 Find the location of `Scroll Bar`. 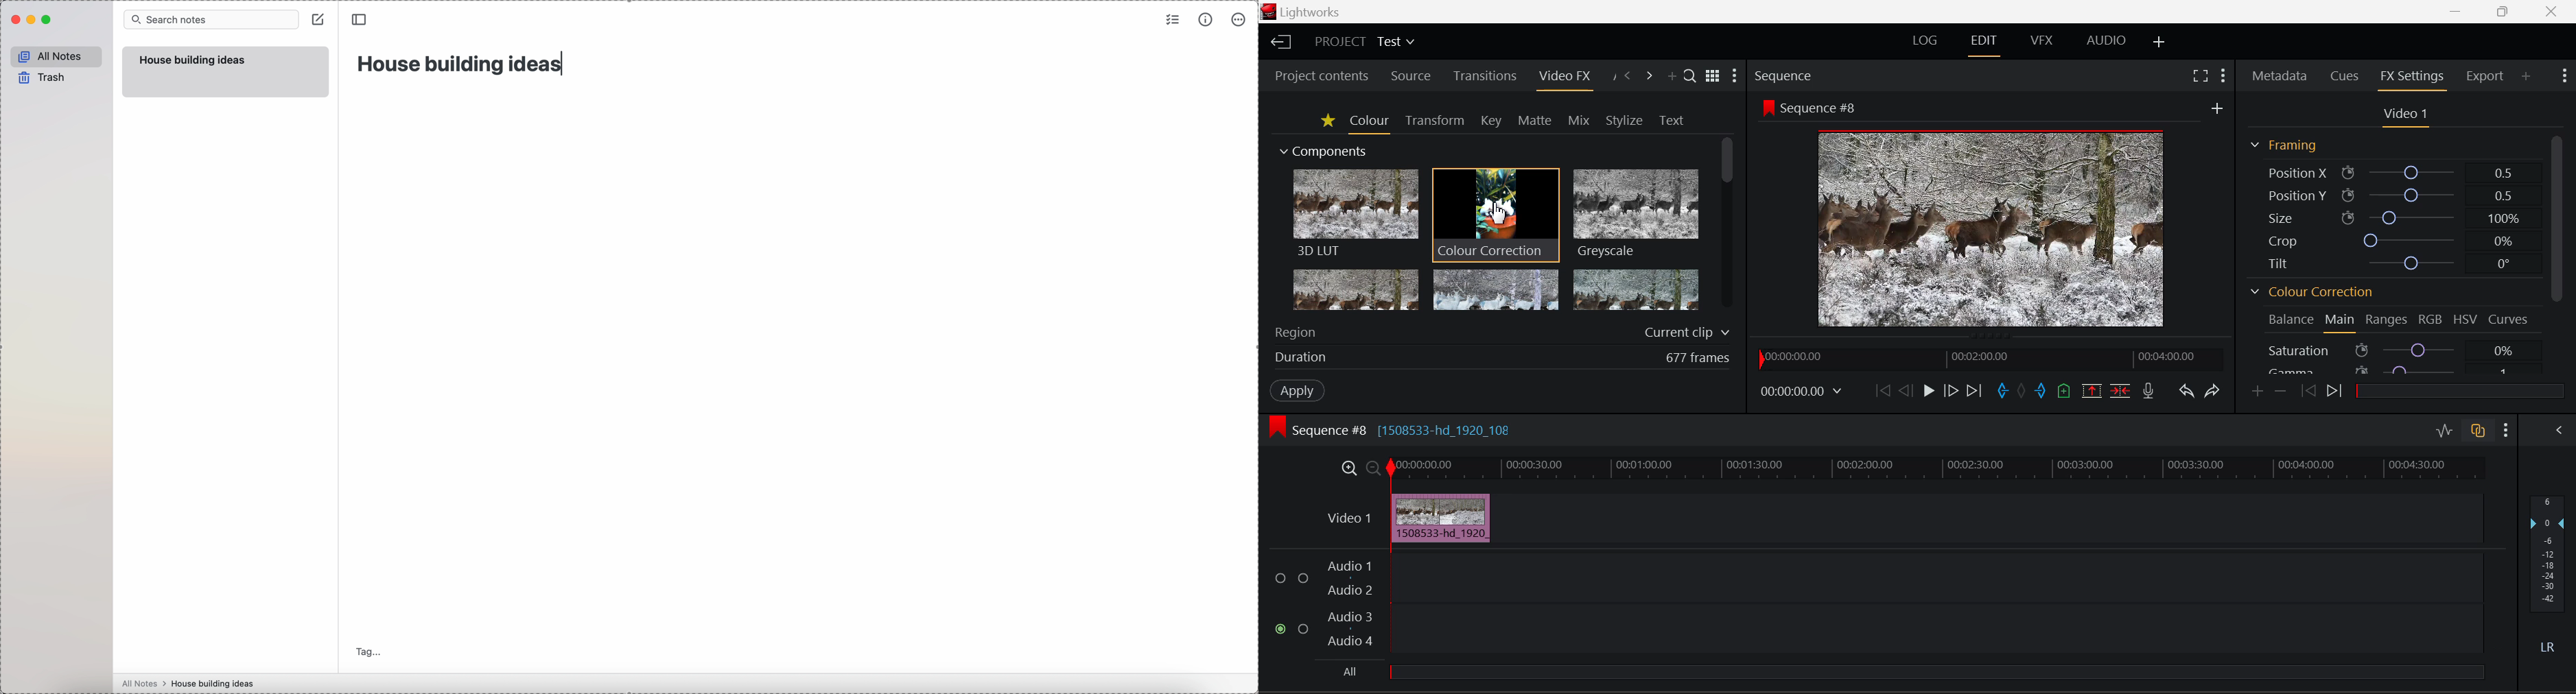

Scroll Bar is located at coordinates (1729, 228).